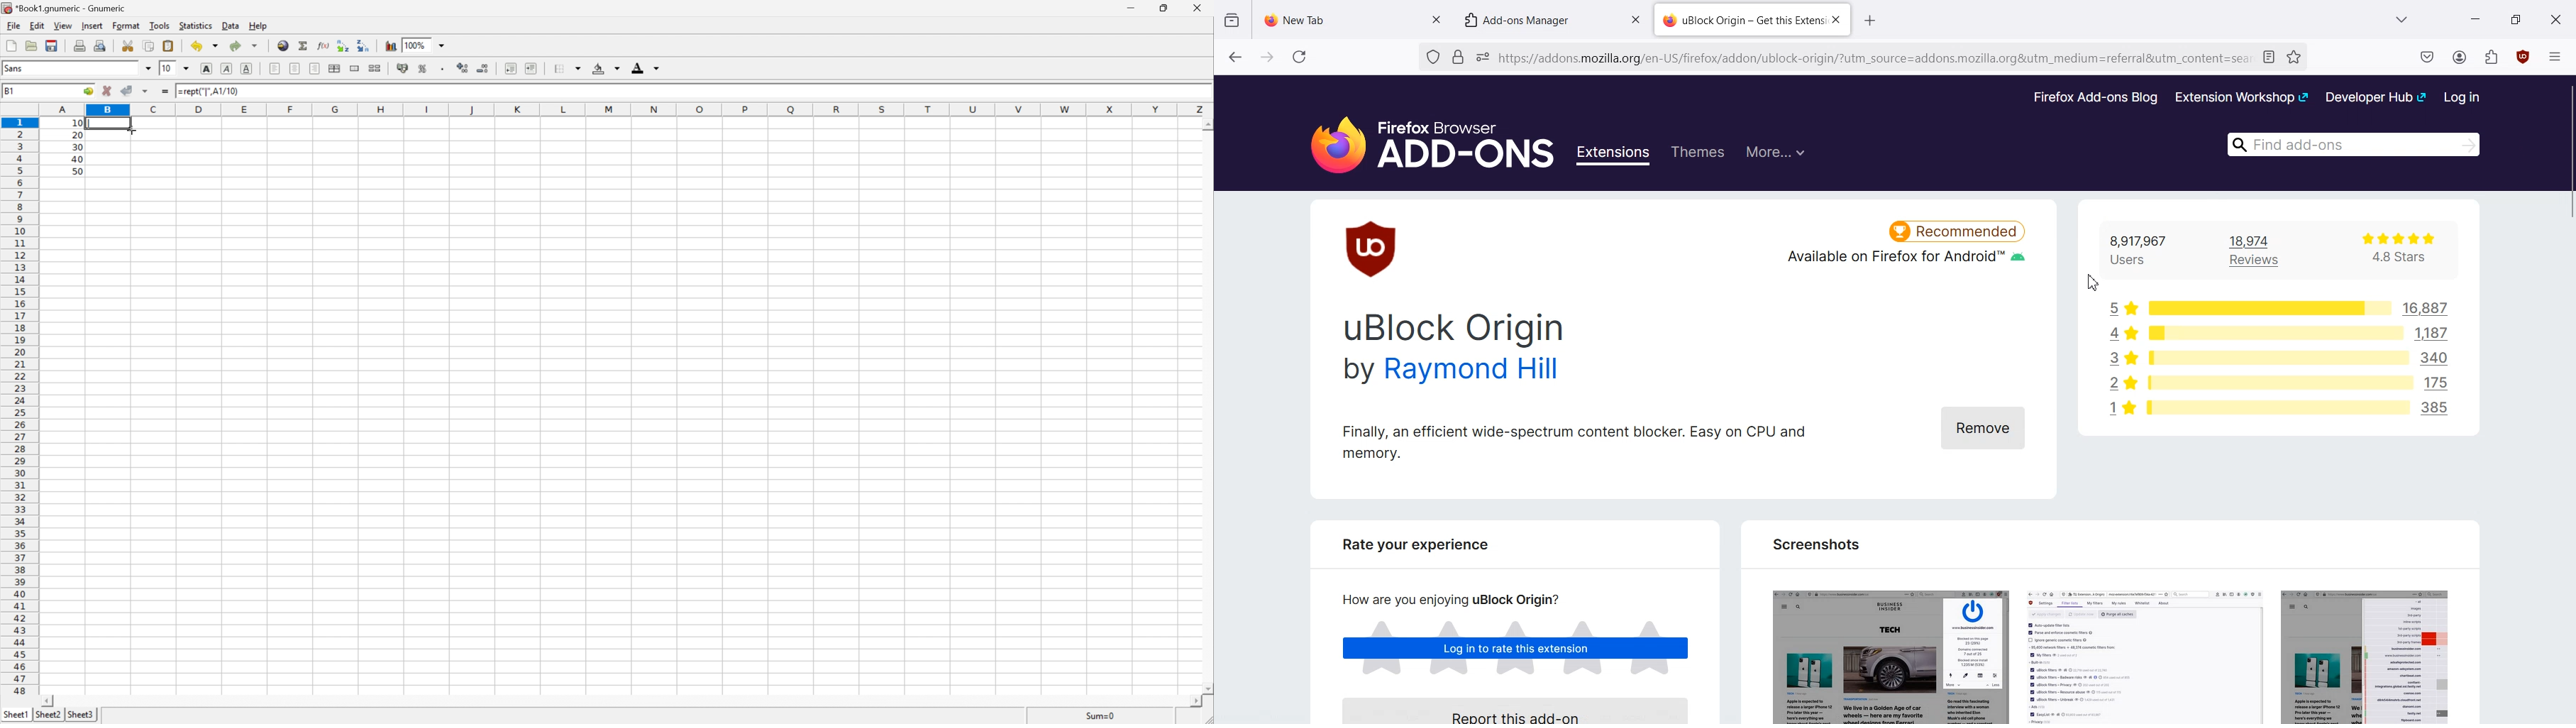 Image resolution: width=2576 pixels, height=728 pixels. What do you see at coordinates (295, 67) in the screenshot?
I see `Center Horizontally` at bounding box center [295, 67].